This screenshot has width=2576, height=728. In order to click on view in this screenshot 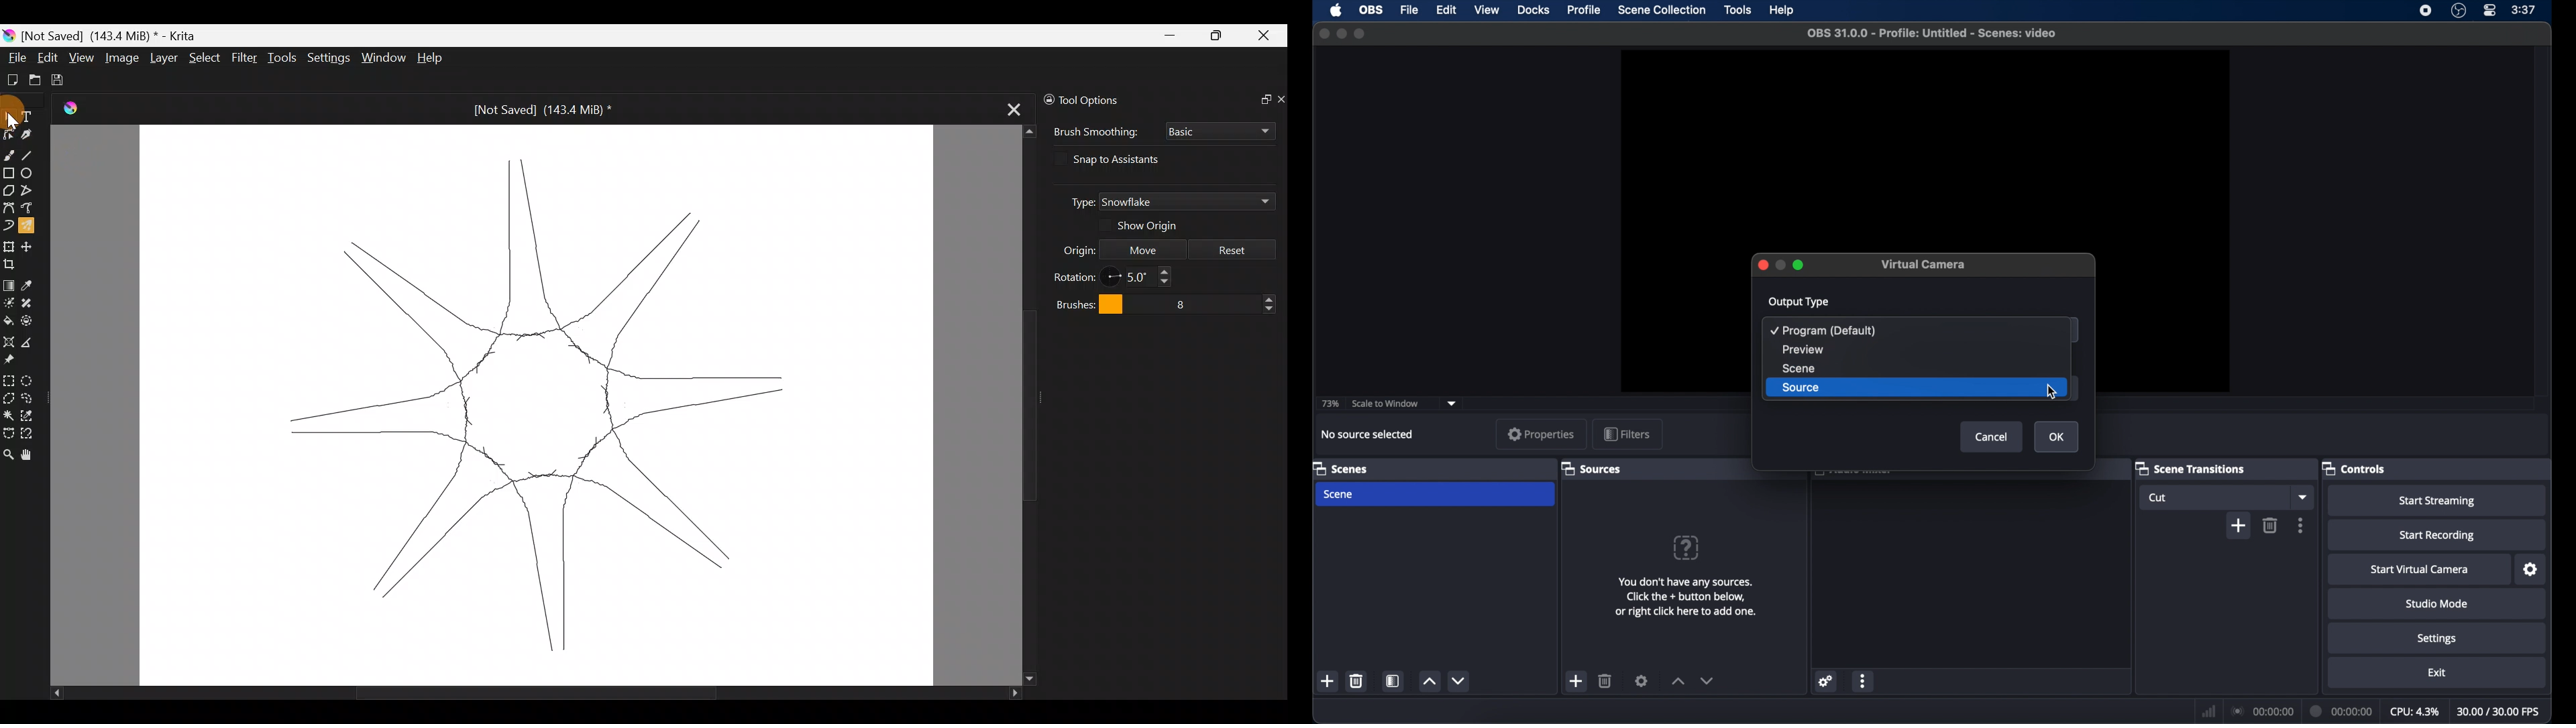, I will do `click(1487, 10)`.